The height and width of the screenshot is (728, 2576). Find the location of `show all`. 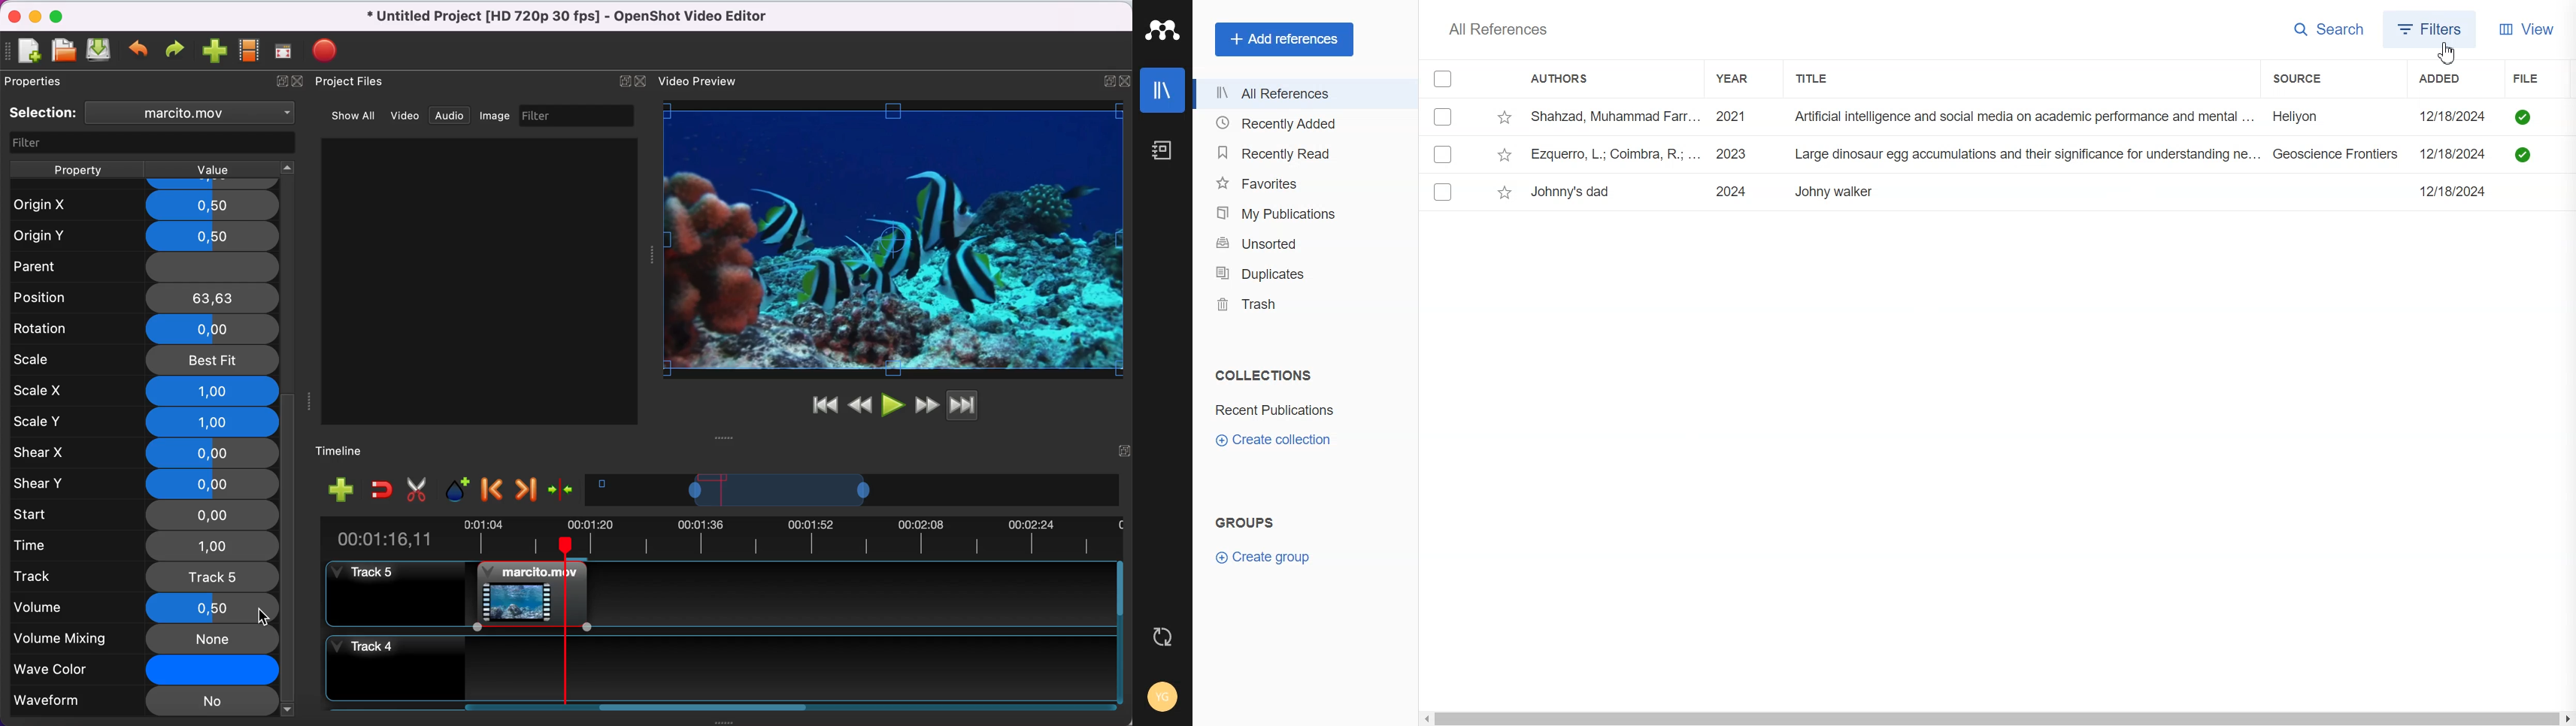

show all is located at coordinates (349, 114).